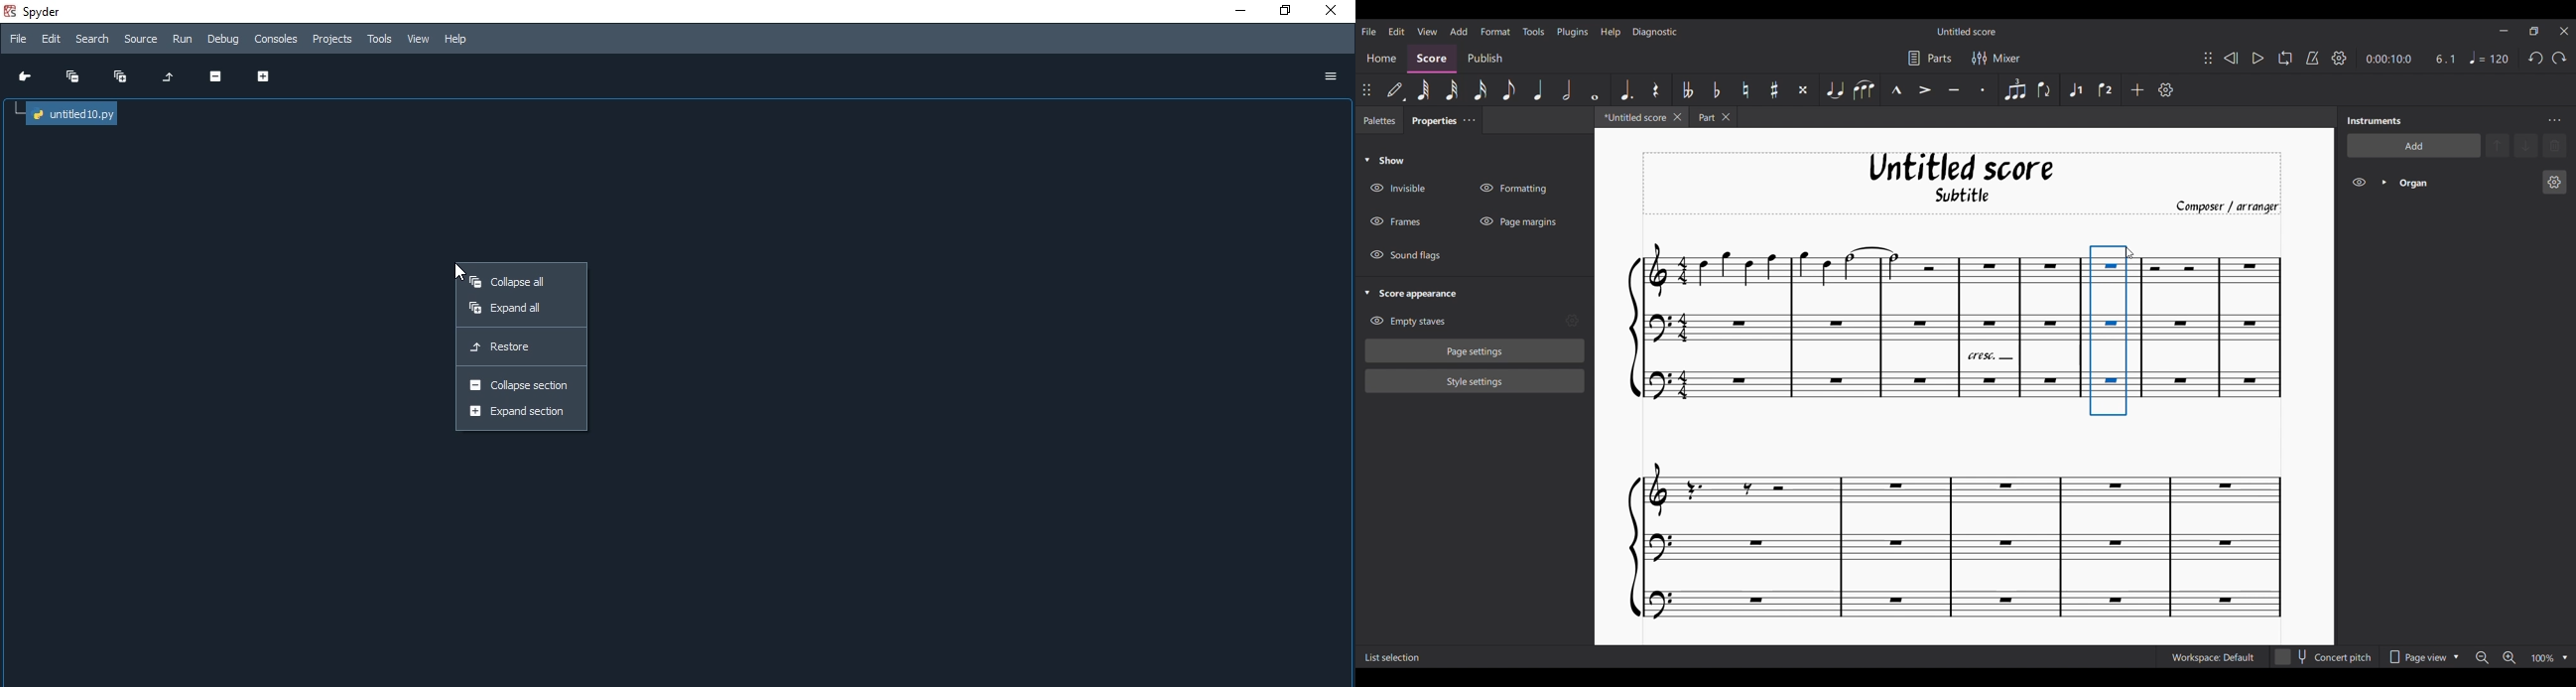  I want to click on Collapse Show, so click(1384, 160).